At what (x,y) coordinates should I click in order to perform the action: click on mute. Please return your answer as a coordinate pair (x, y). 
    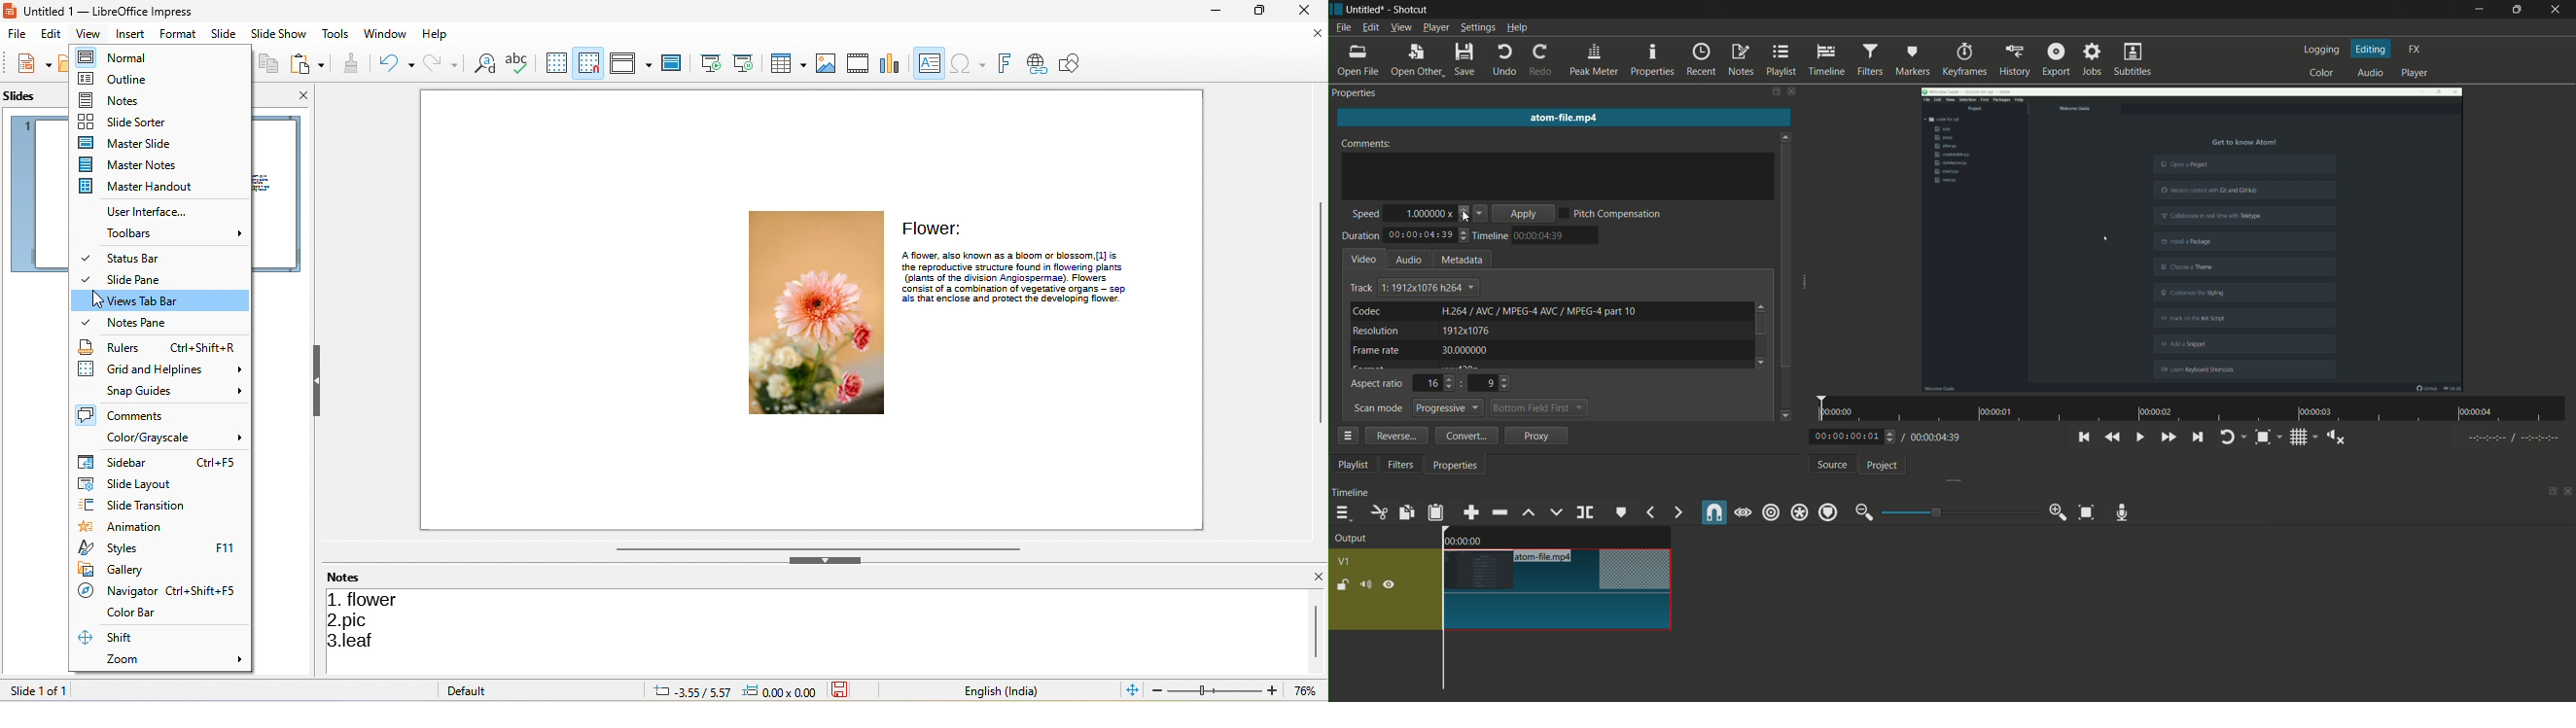
    Looking at the image, I should click on (1365, 584).